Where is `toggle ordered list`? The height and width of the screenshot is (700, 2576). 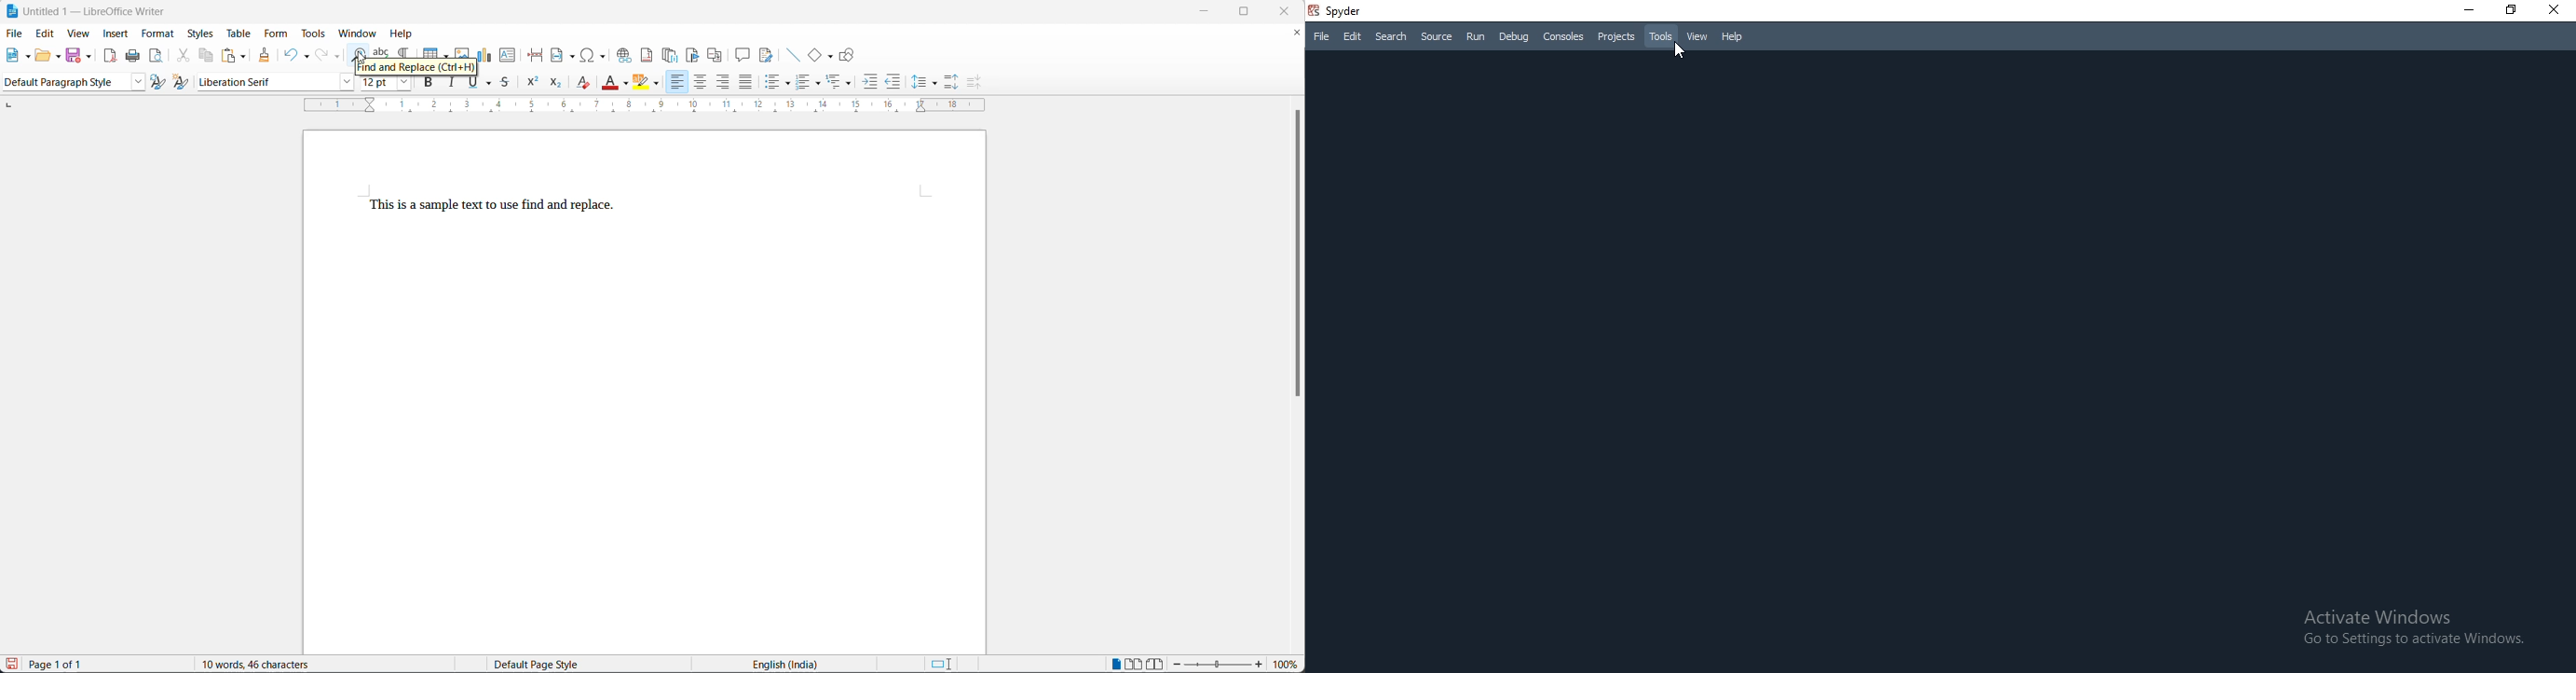
toggle ordered list is located at coordinates (804, 83).